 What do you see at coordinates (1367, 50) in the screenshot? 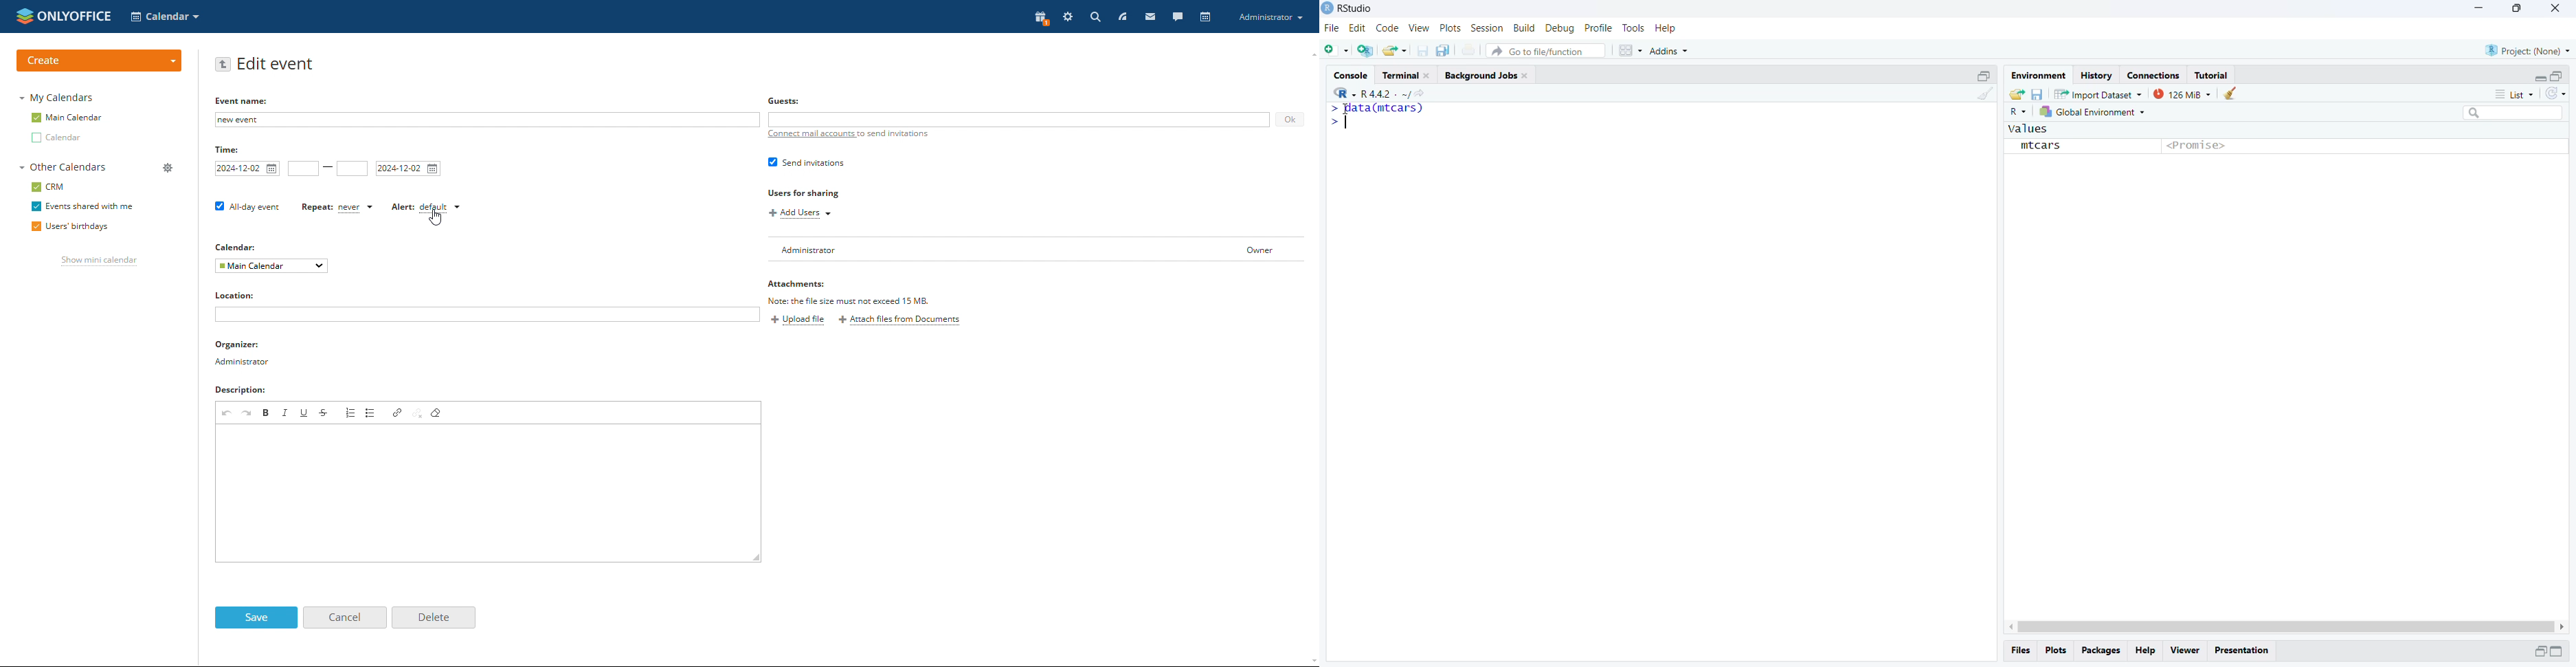
I see `create a project` at bounding box center [1367, 50].